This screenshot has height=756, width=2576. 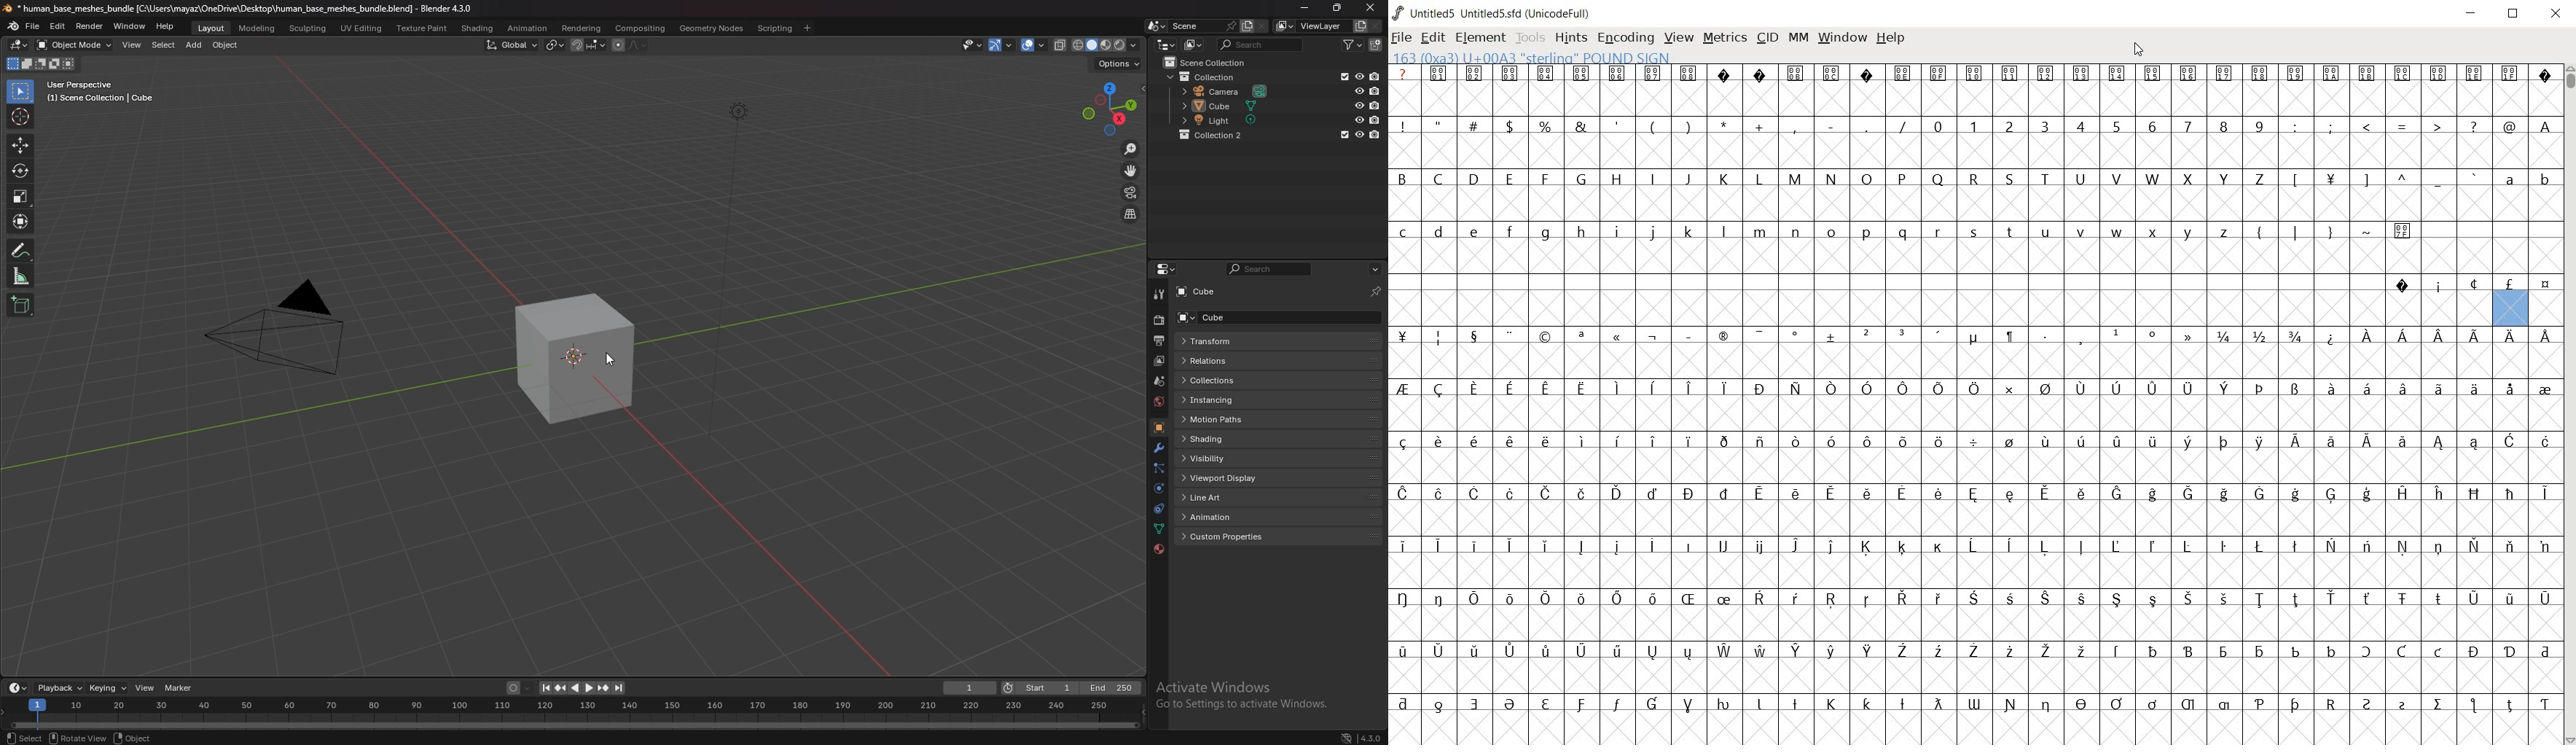 What do you see at coordinates (2045, 600) in the screenshot?
I see `Symbol` at bounding box center [2045, 600].